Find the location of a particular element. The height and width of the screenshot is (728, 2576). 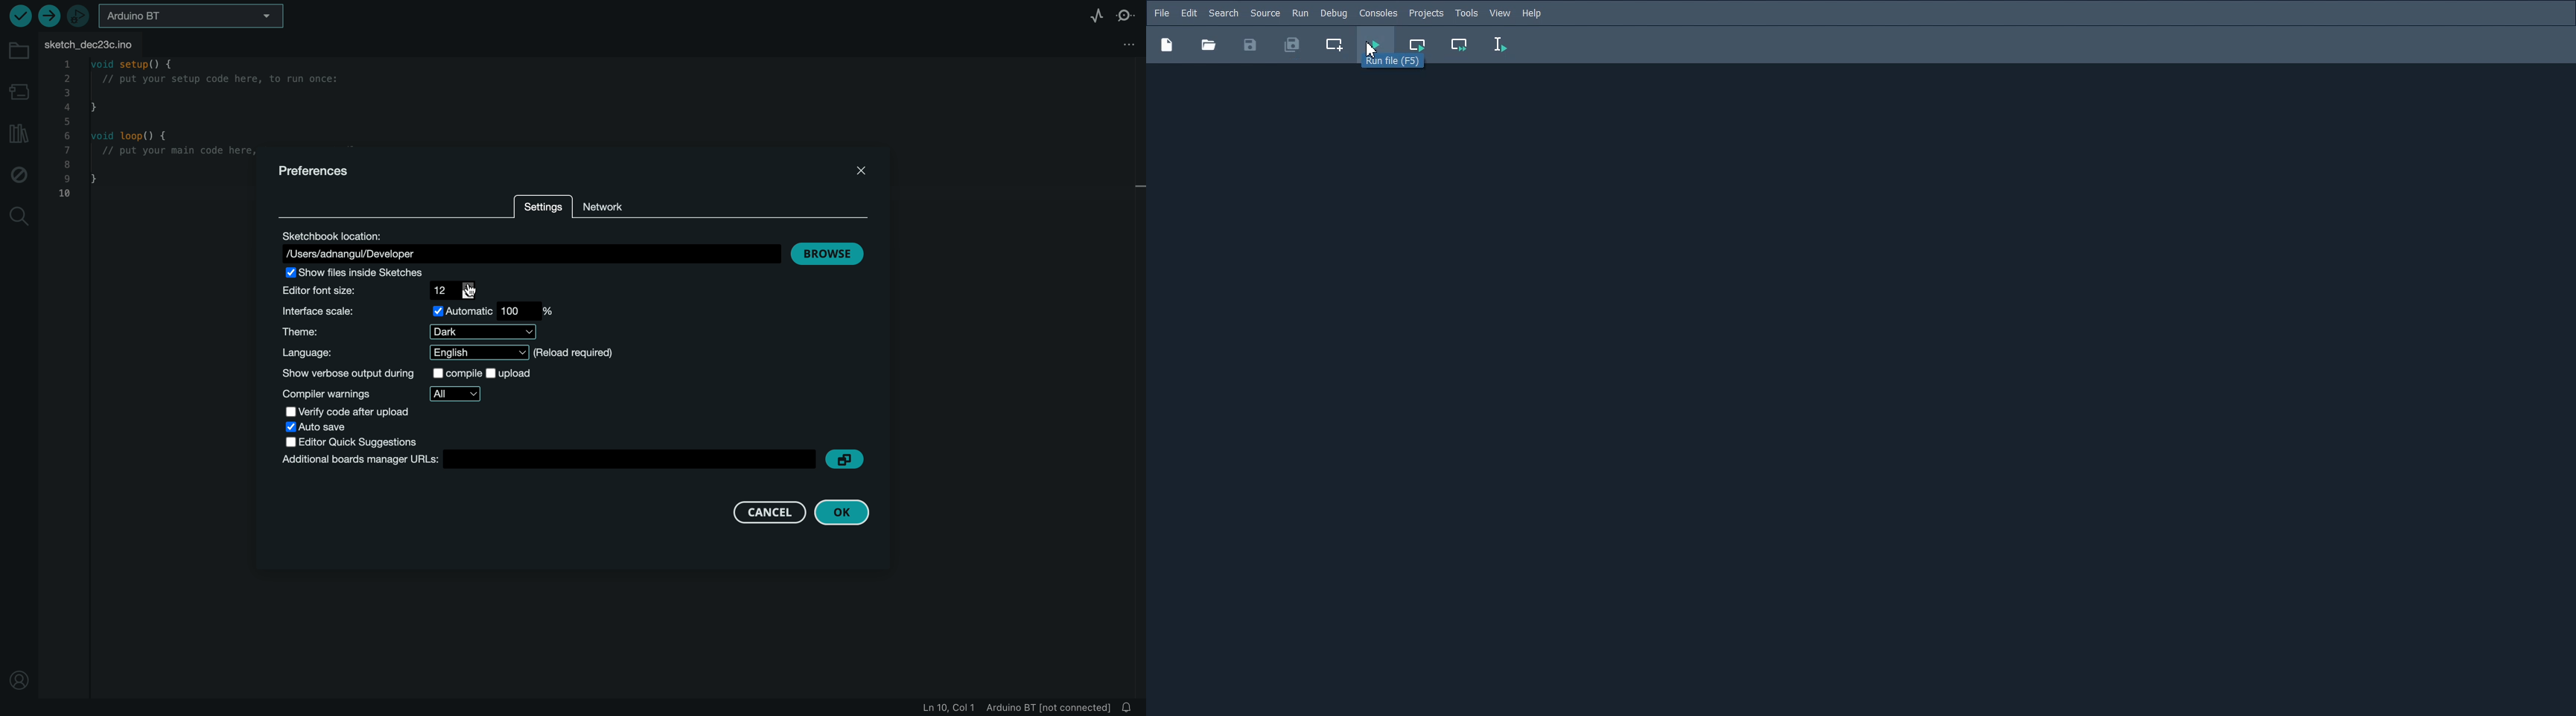

Run File is located at coordinates (1376, 45).